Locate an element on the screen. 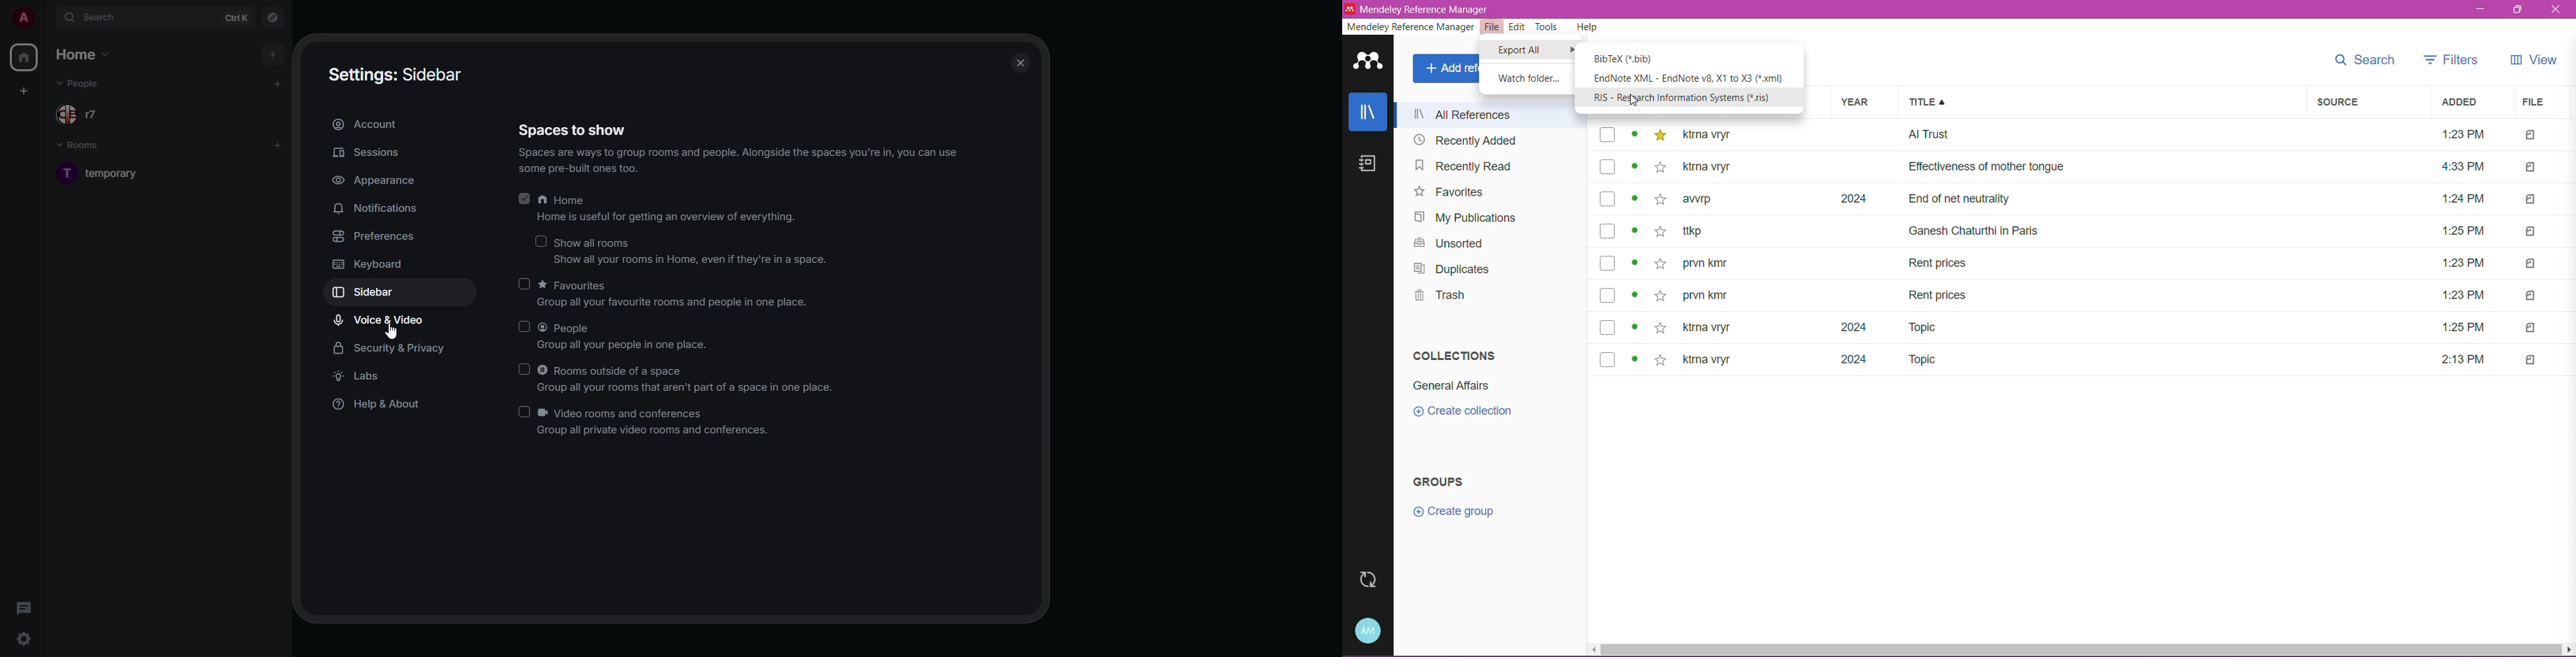 This screenshot has width=2576, height=672. favorites is located at coordinates (672, 295).